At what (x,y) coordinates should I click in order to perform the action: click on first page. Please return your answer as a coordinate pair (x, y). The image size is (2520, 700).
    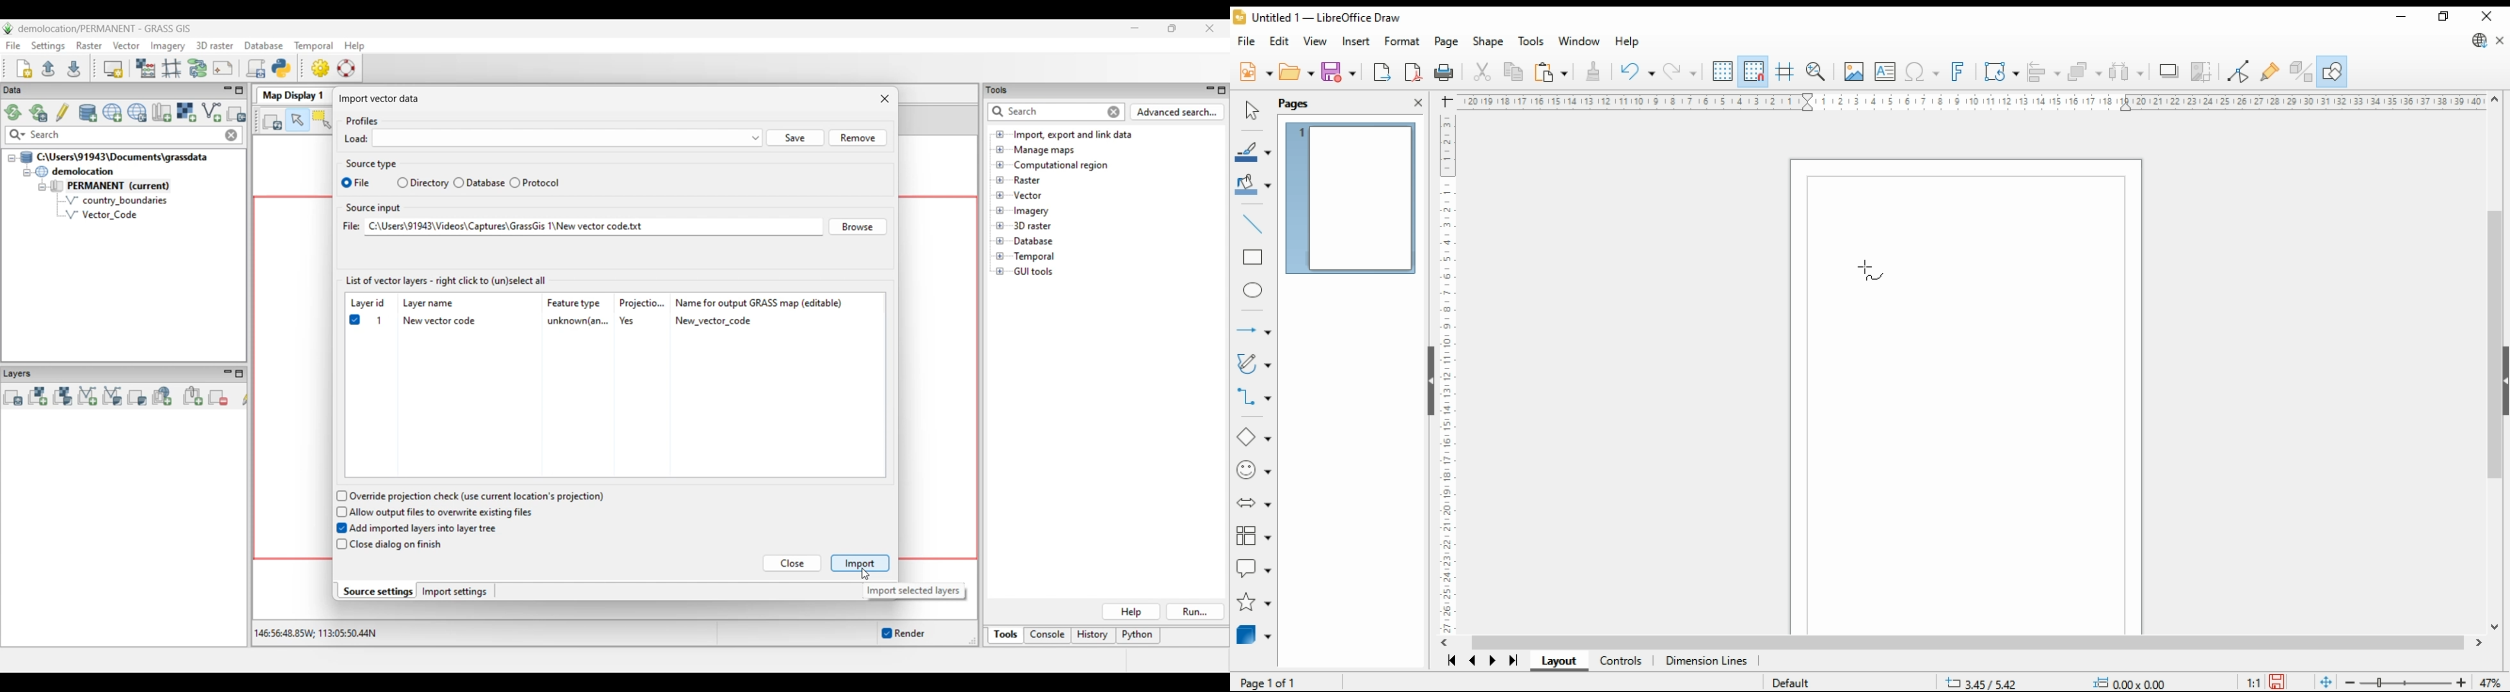
    Looking at the image, I should click on (1451, 660).